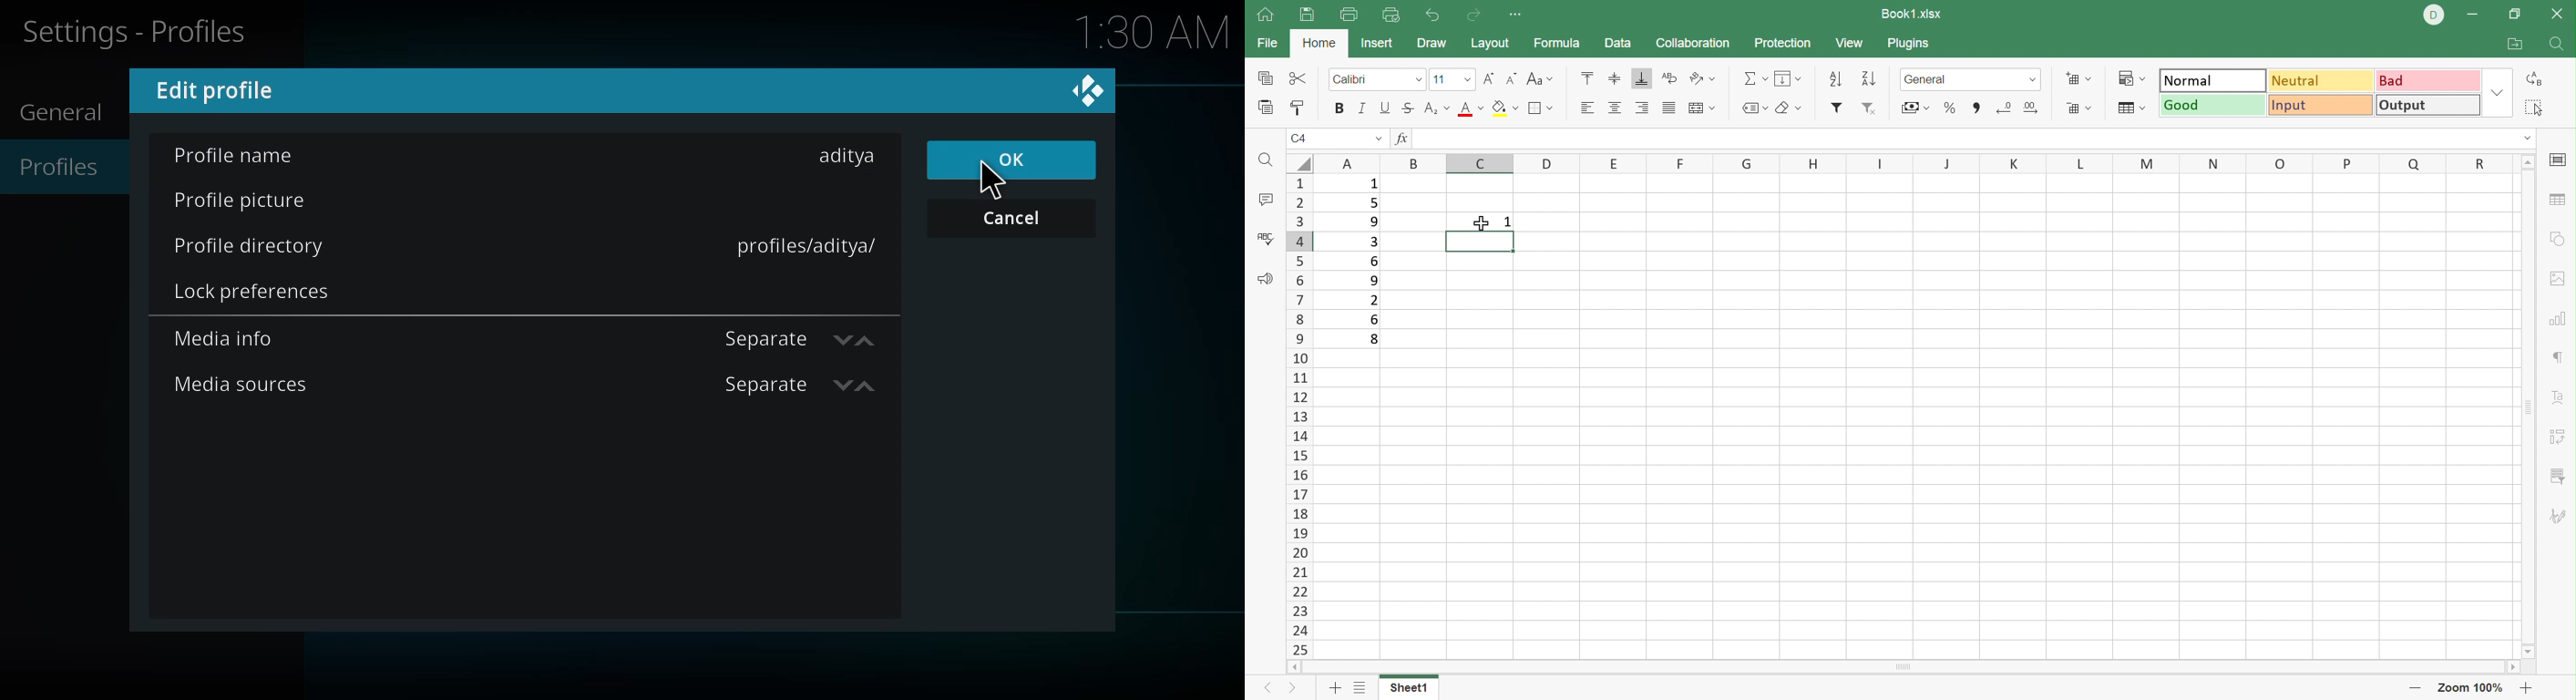 This screenshot has width=2576, height=700. Describe the element at coordinates (1371, 185) in the screenshot. I see `1` at that location.